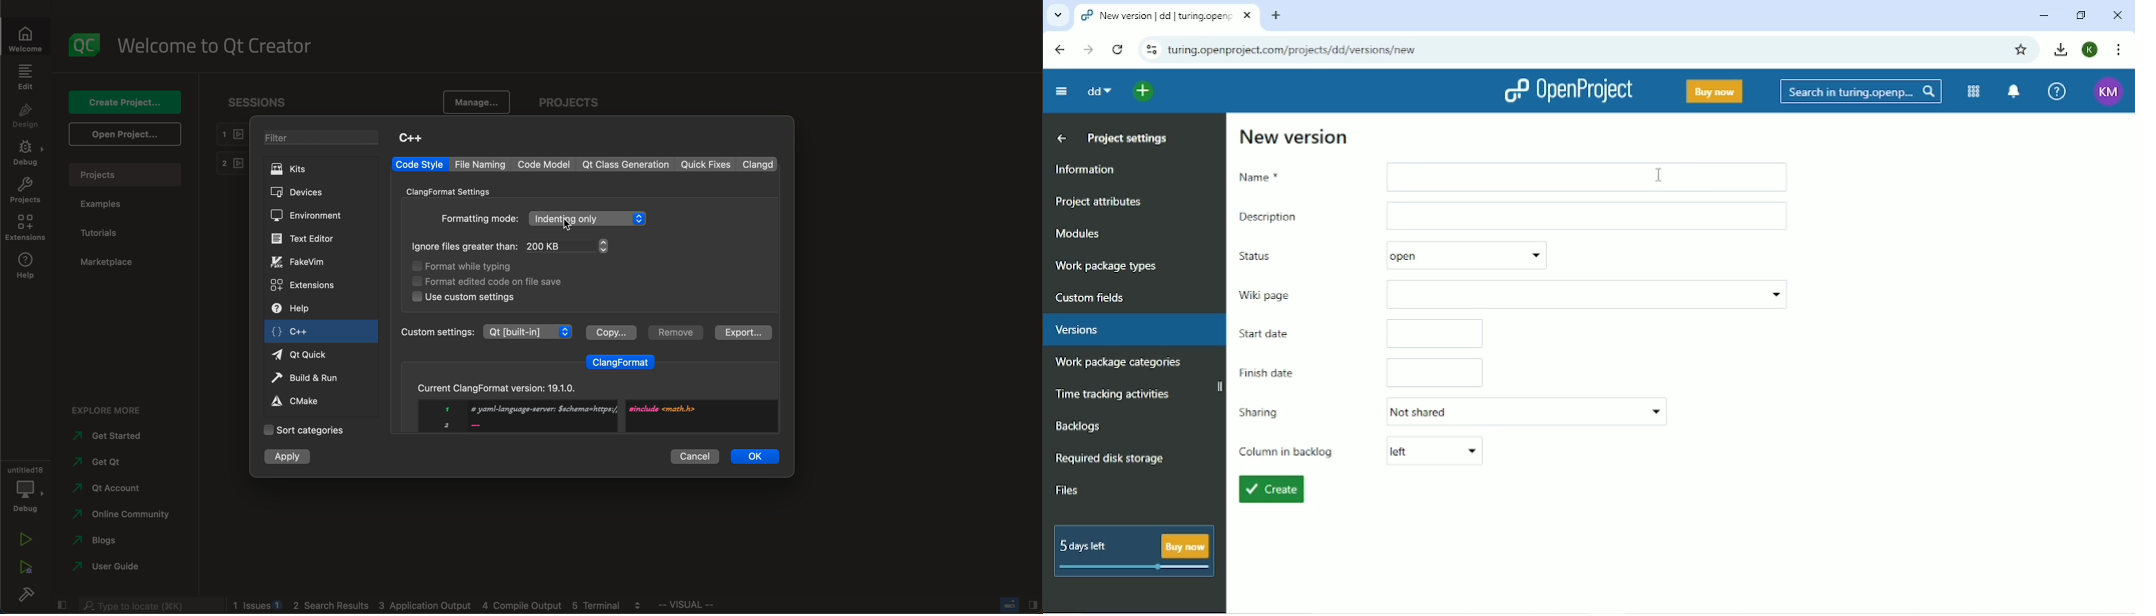  I want to click on sessions, so click(265, 102).